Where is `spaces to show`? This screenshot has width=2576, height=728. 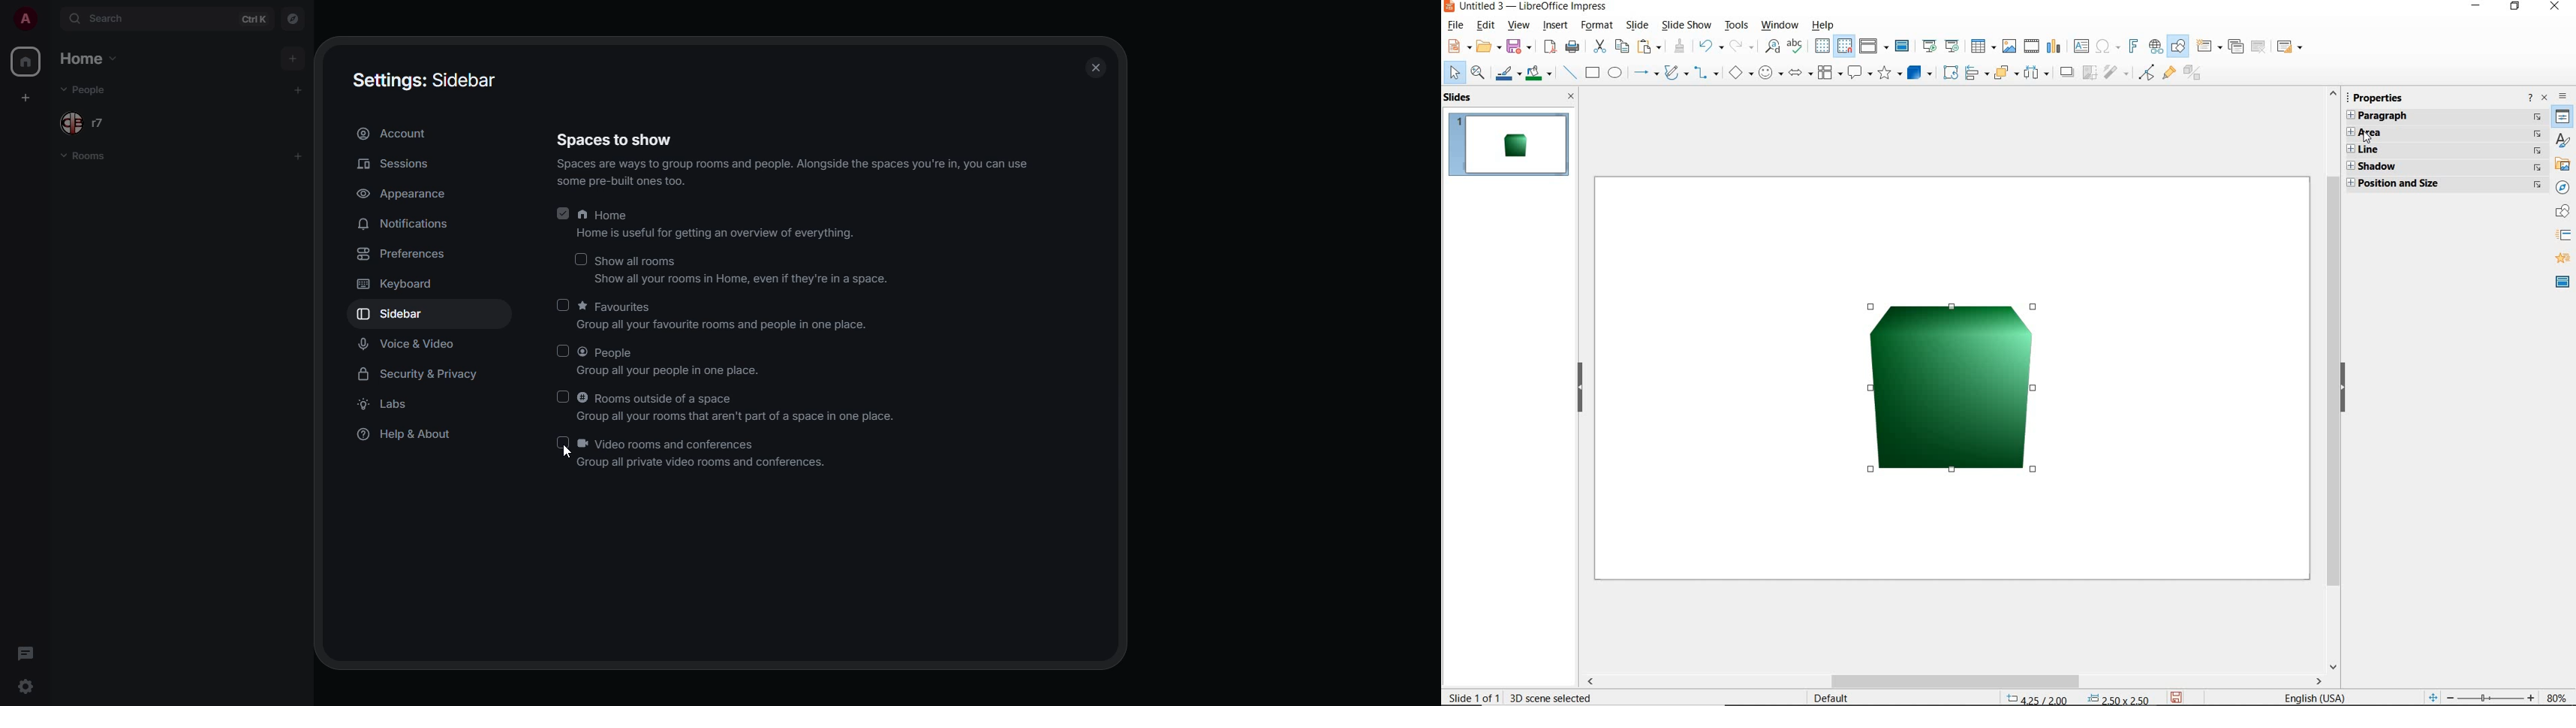
spaces to show is located at coordinates (795, 155).